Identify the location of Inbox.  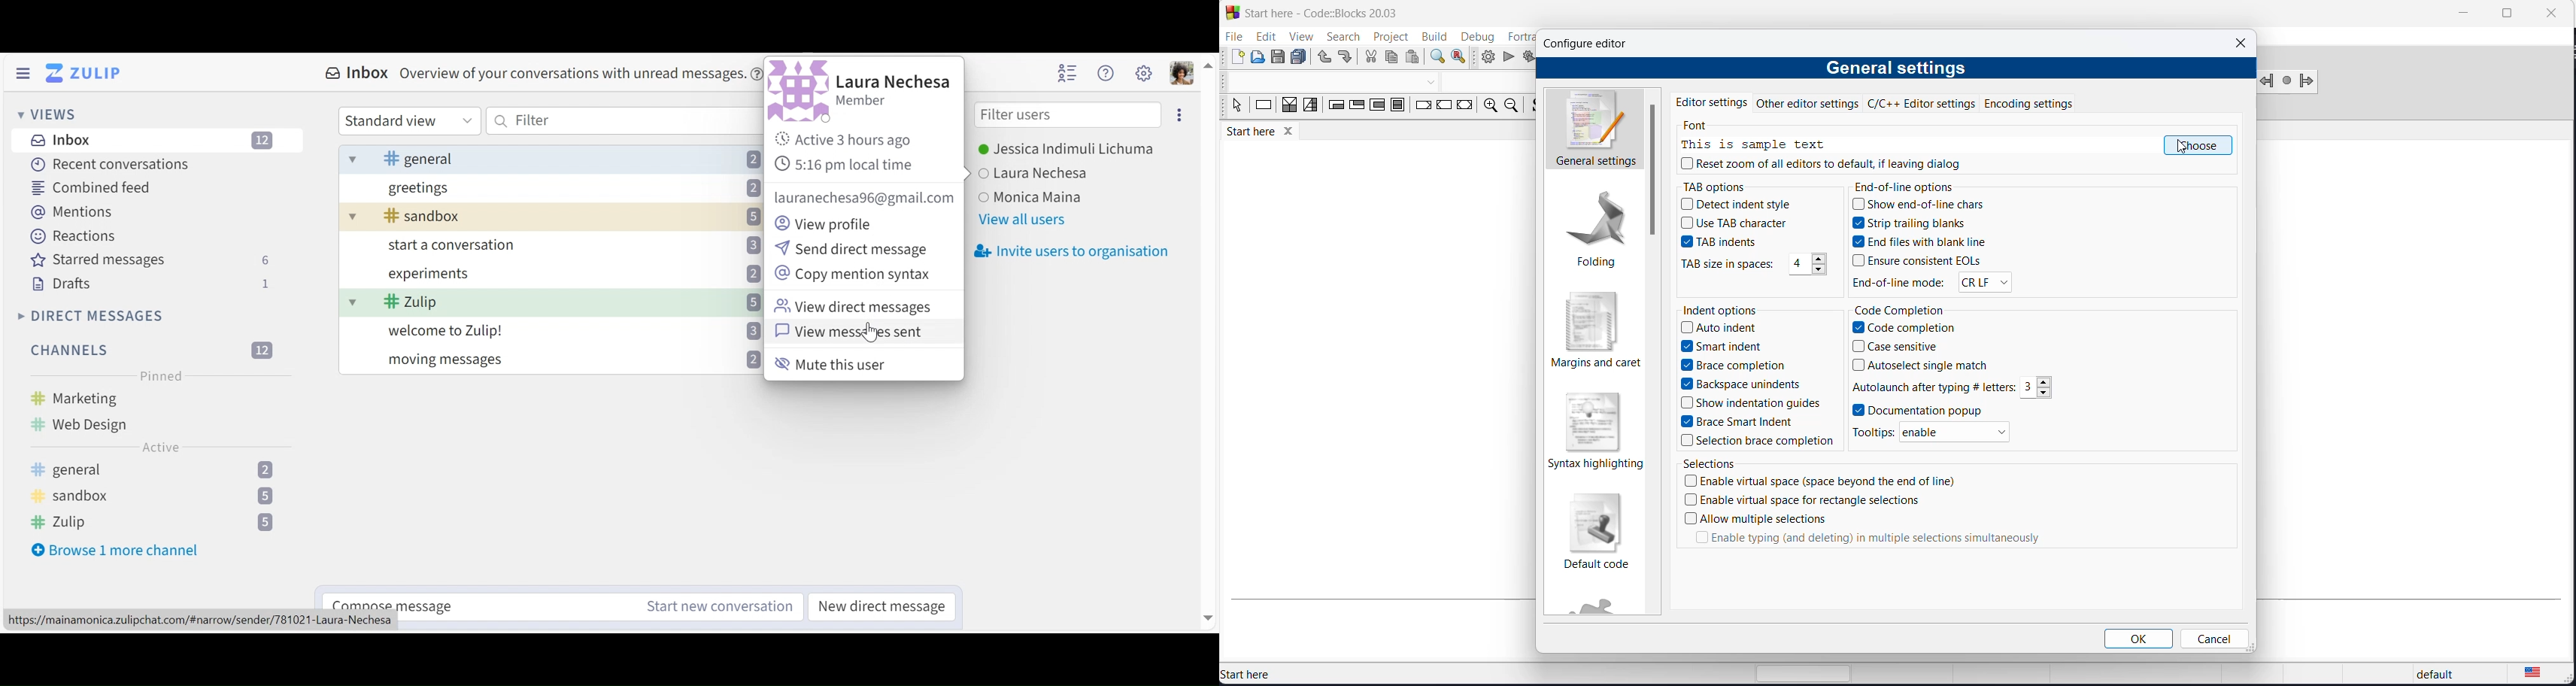
(544, 76).